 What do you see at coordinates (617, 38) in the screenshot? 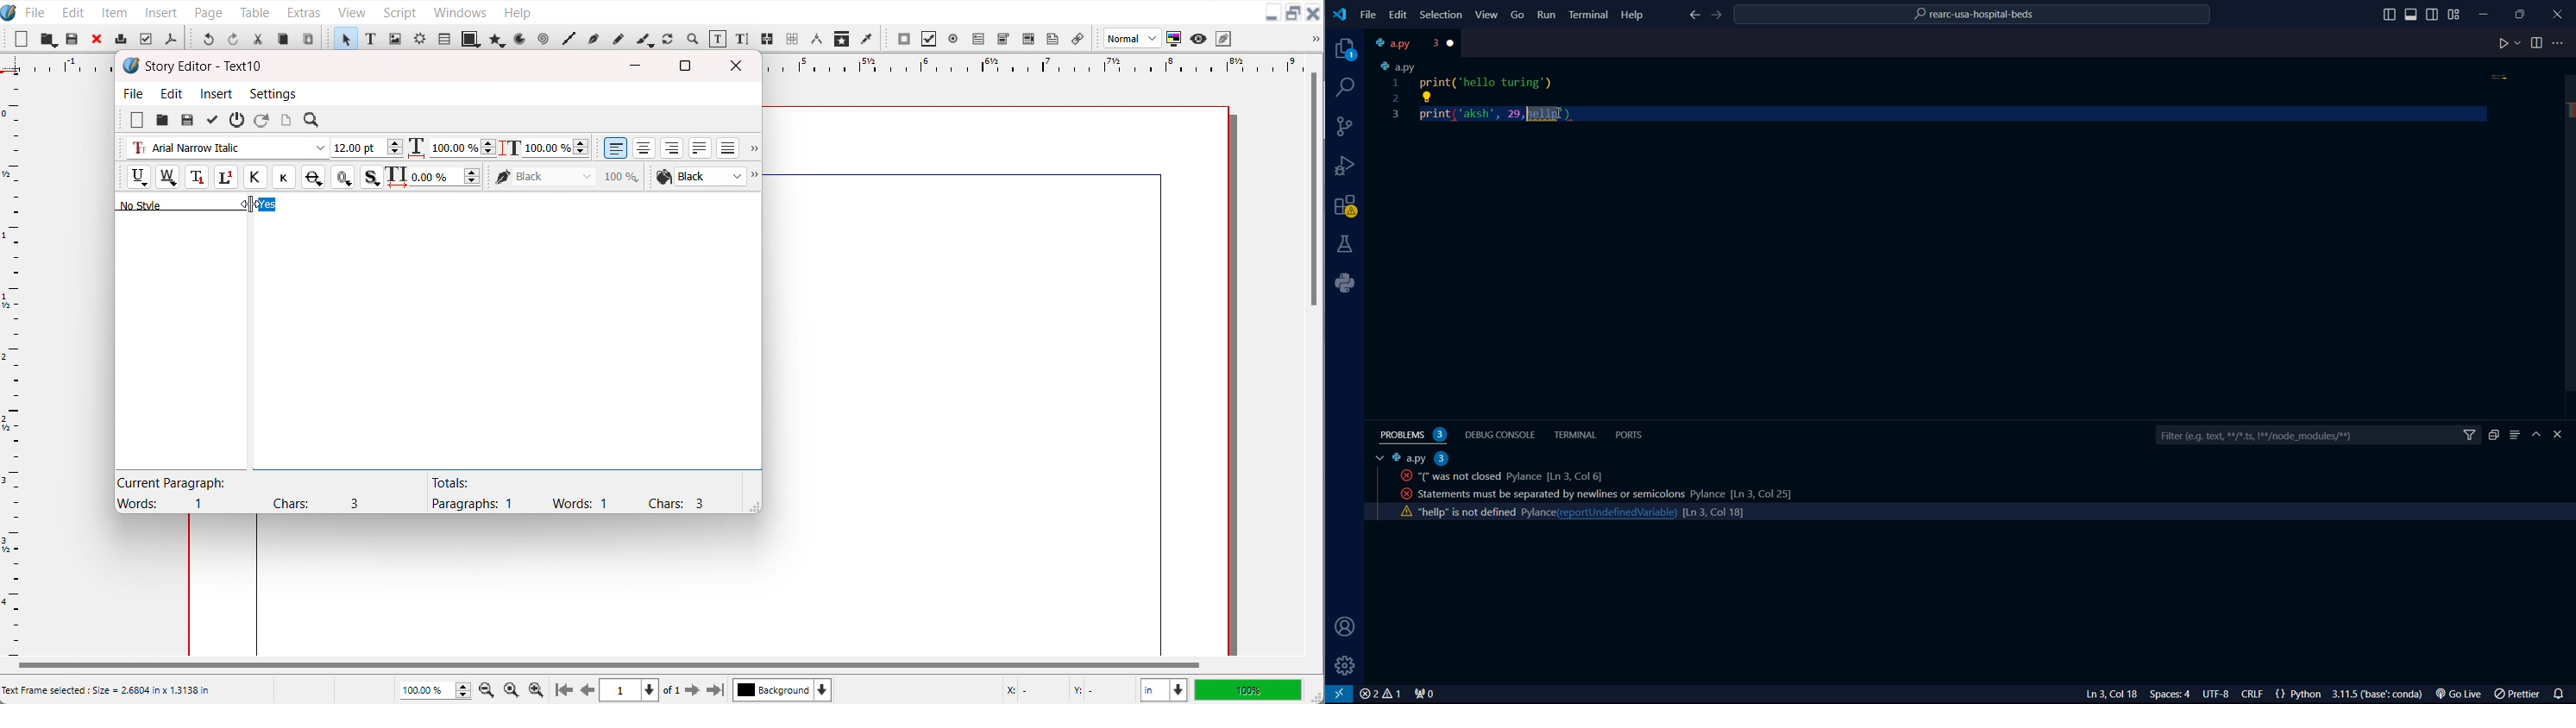
I see `Freehand line` at bounding box center [617, 38].